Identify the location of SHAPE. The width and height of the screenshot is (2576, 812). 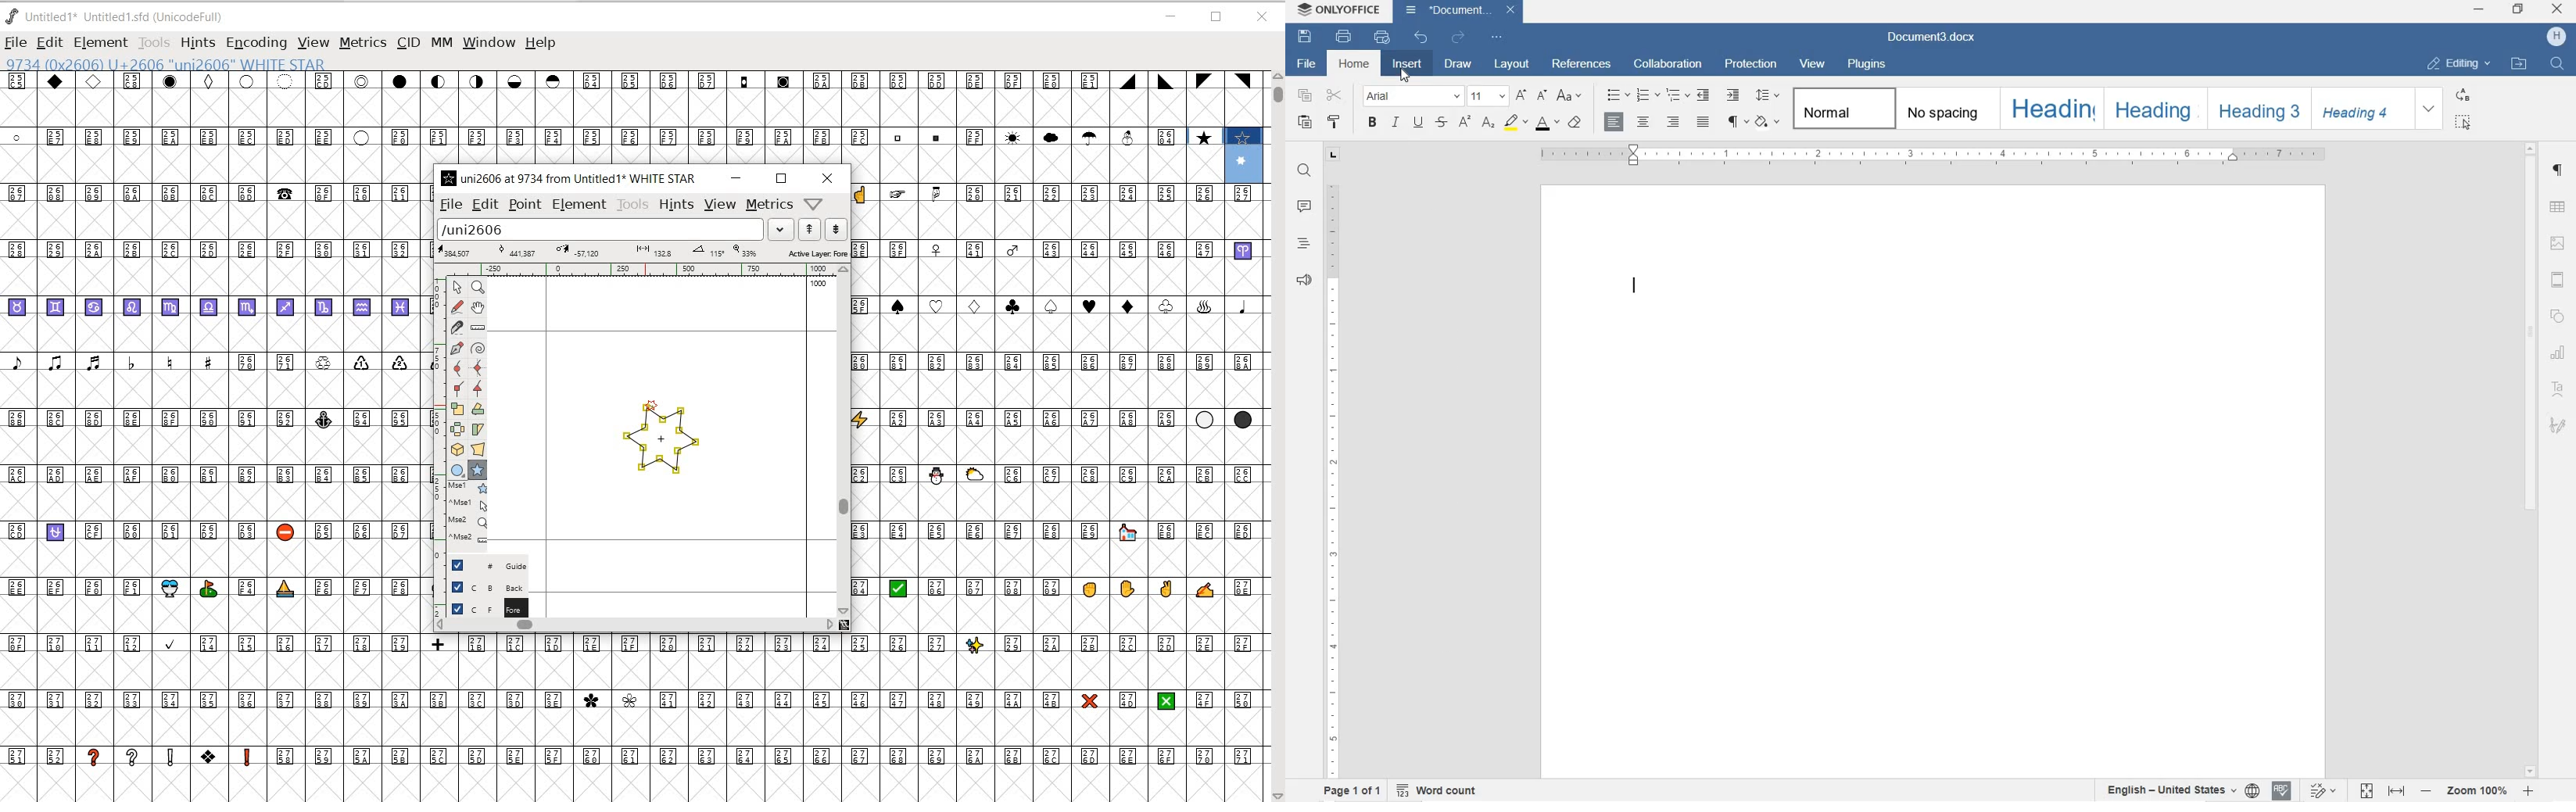
(2556, 319).